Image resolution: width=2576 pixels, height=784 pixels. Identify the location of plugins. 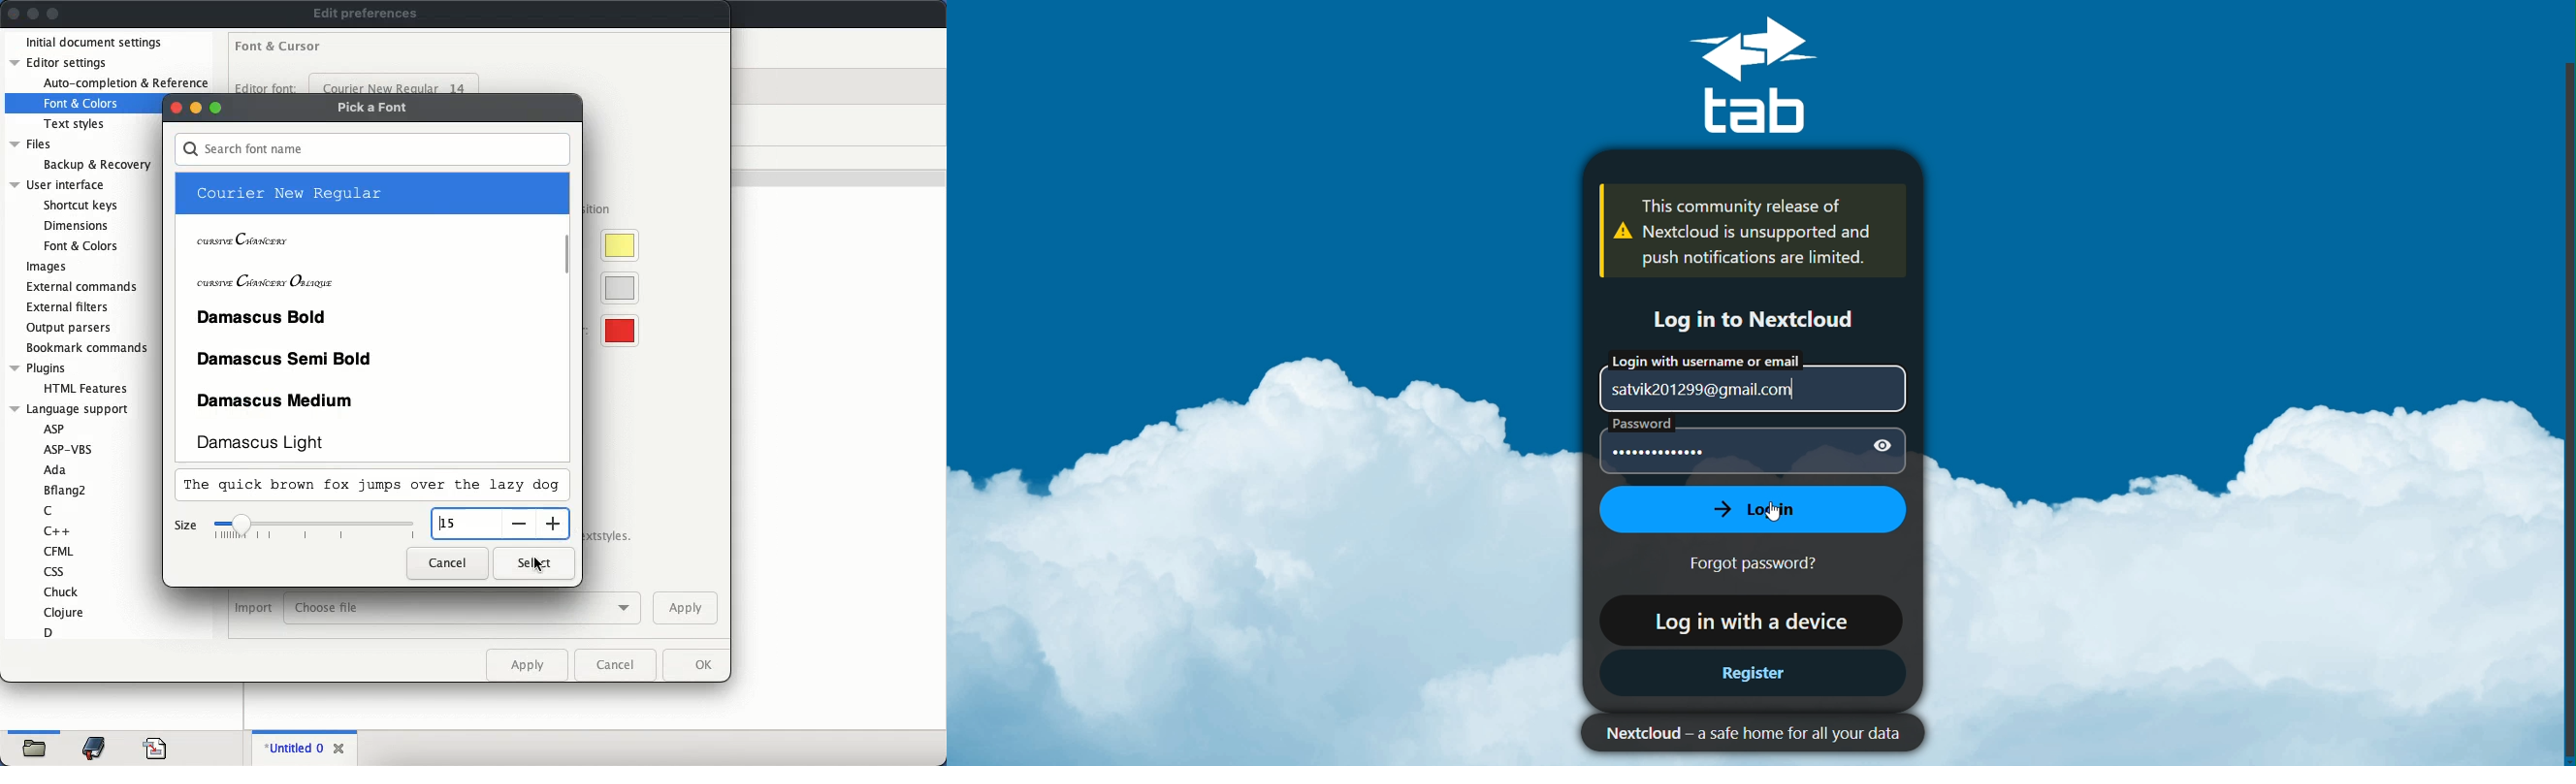
(38, 368).